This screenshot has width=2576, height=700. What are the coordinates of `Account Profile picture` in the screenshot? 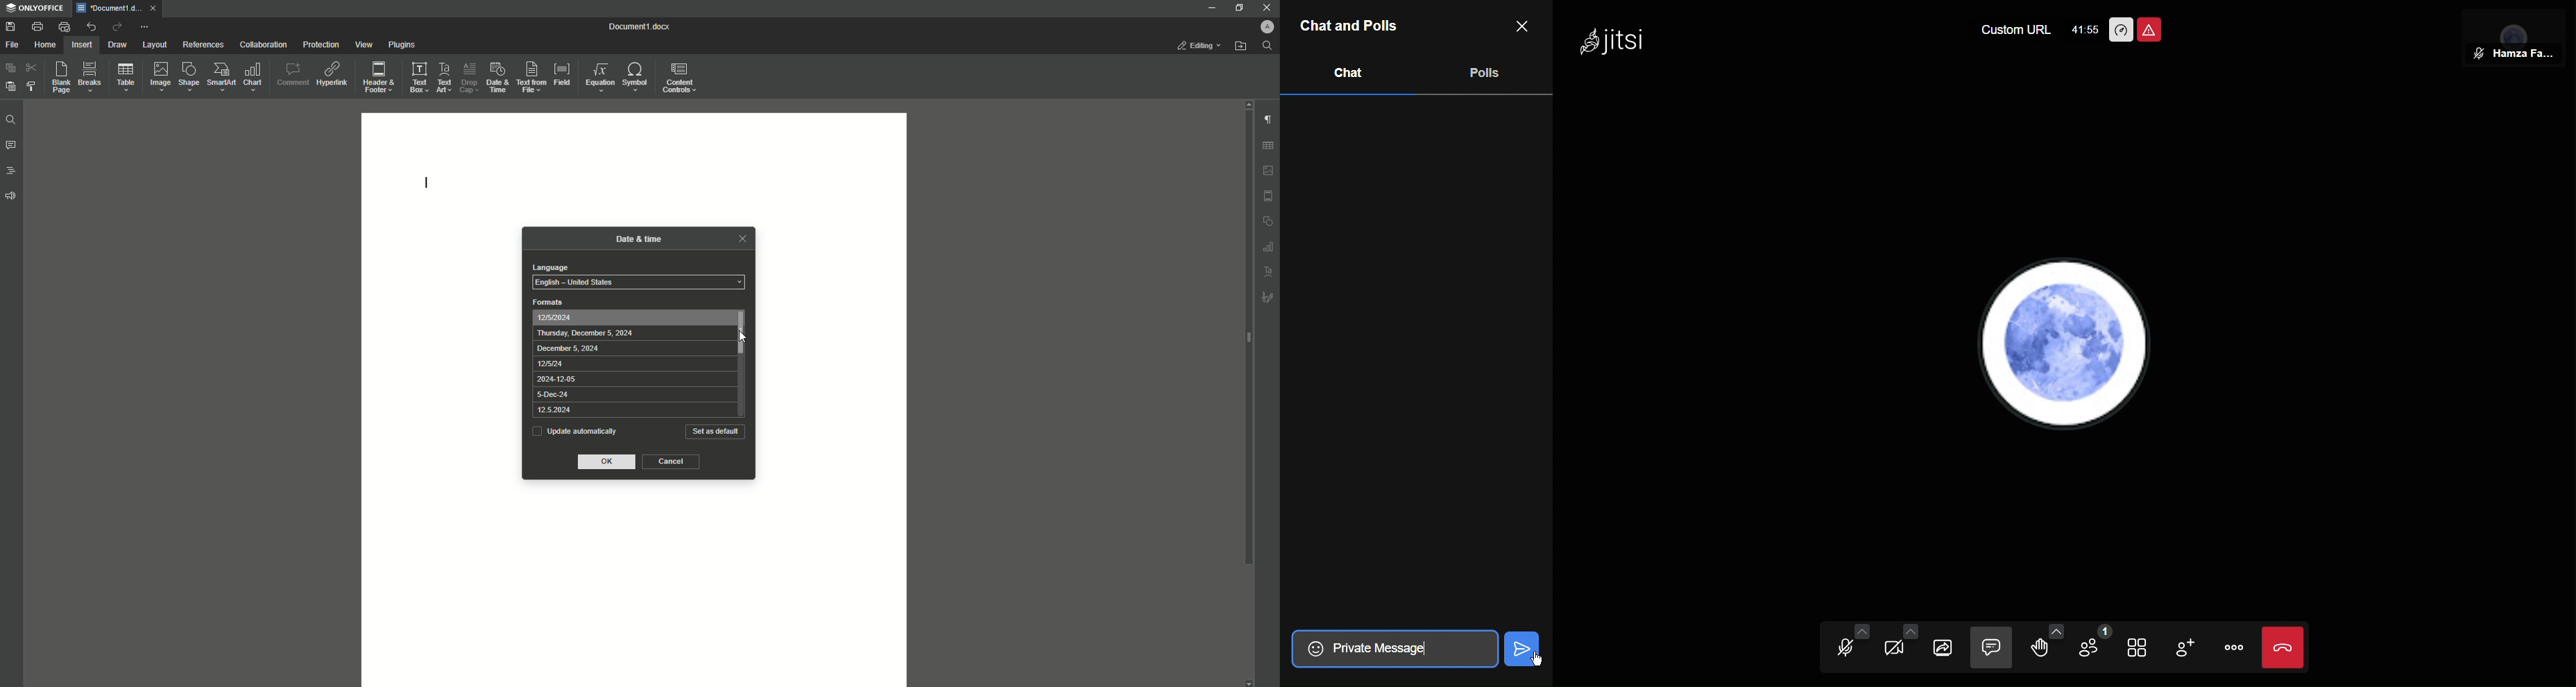 It's located at (2063, 346).